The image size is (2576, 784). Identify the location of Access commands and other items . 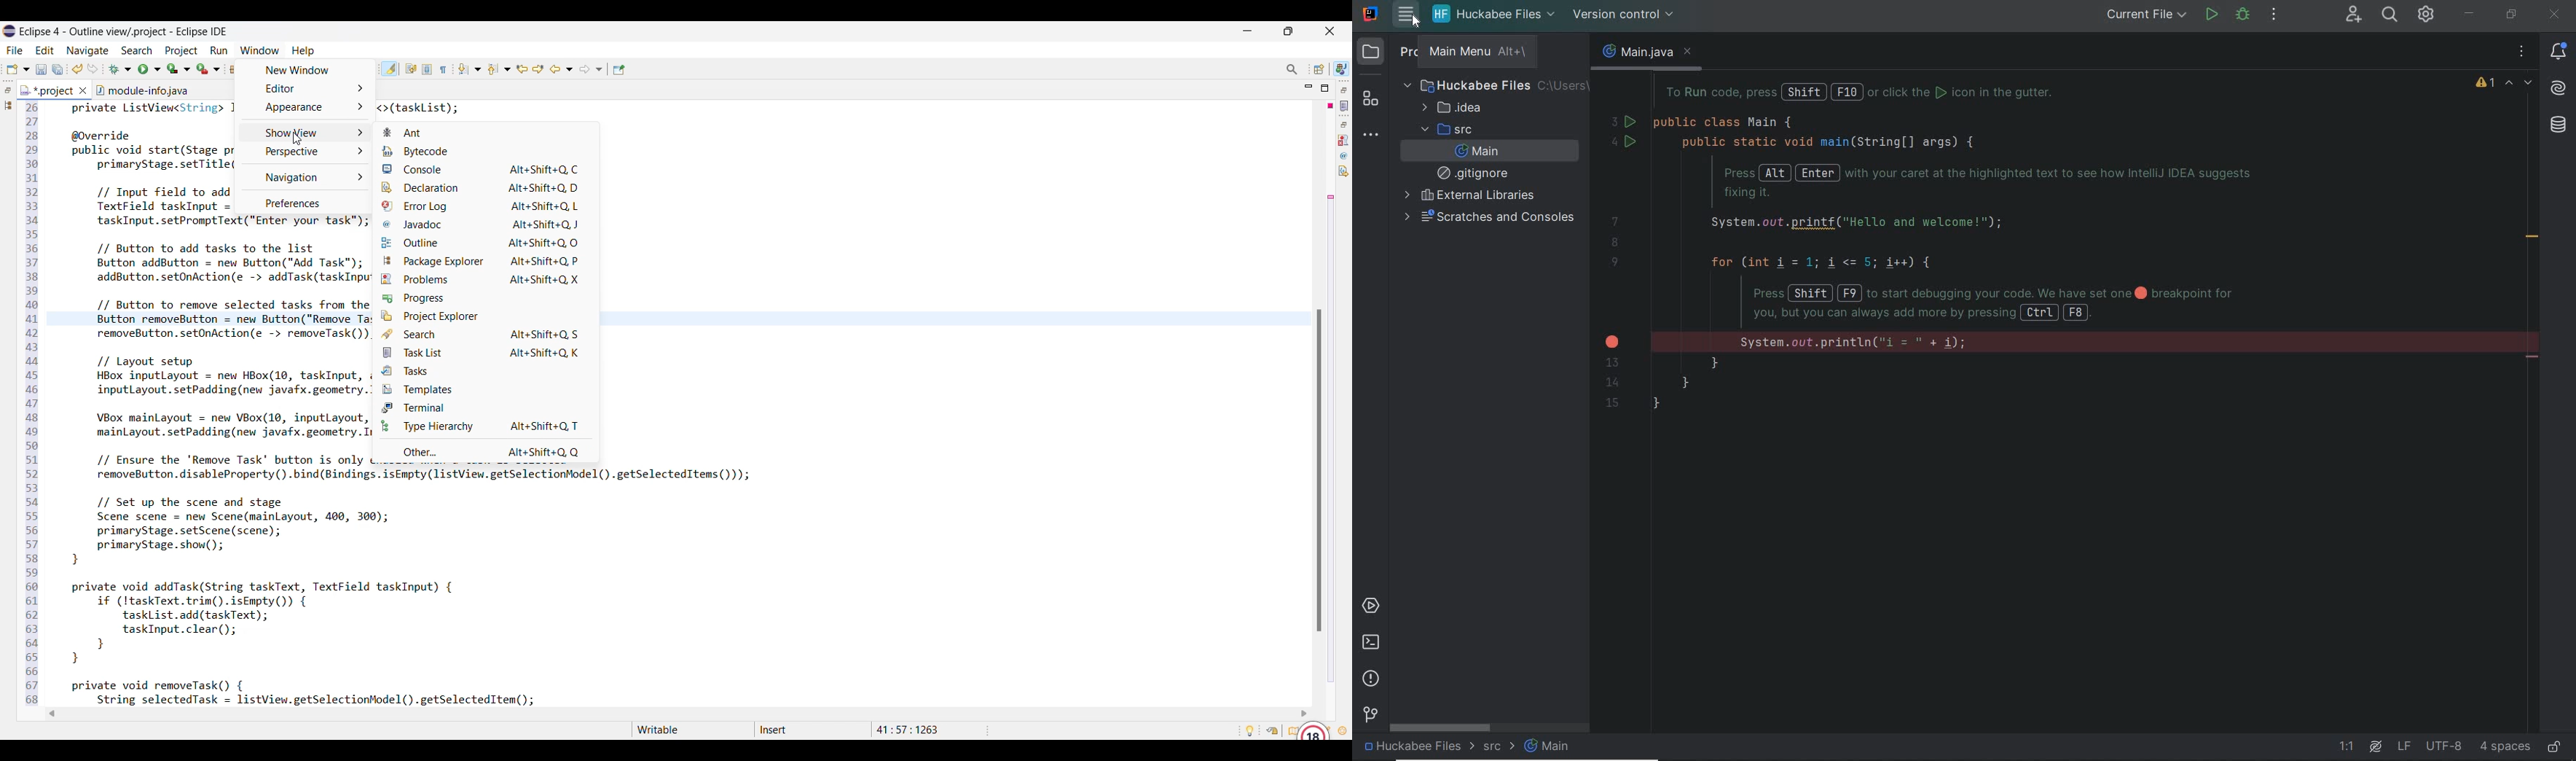
(1292, 70).